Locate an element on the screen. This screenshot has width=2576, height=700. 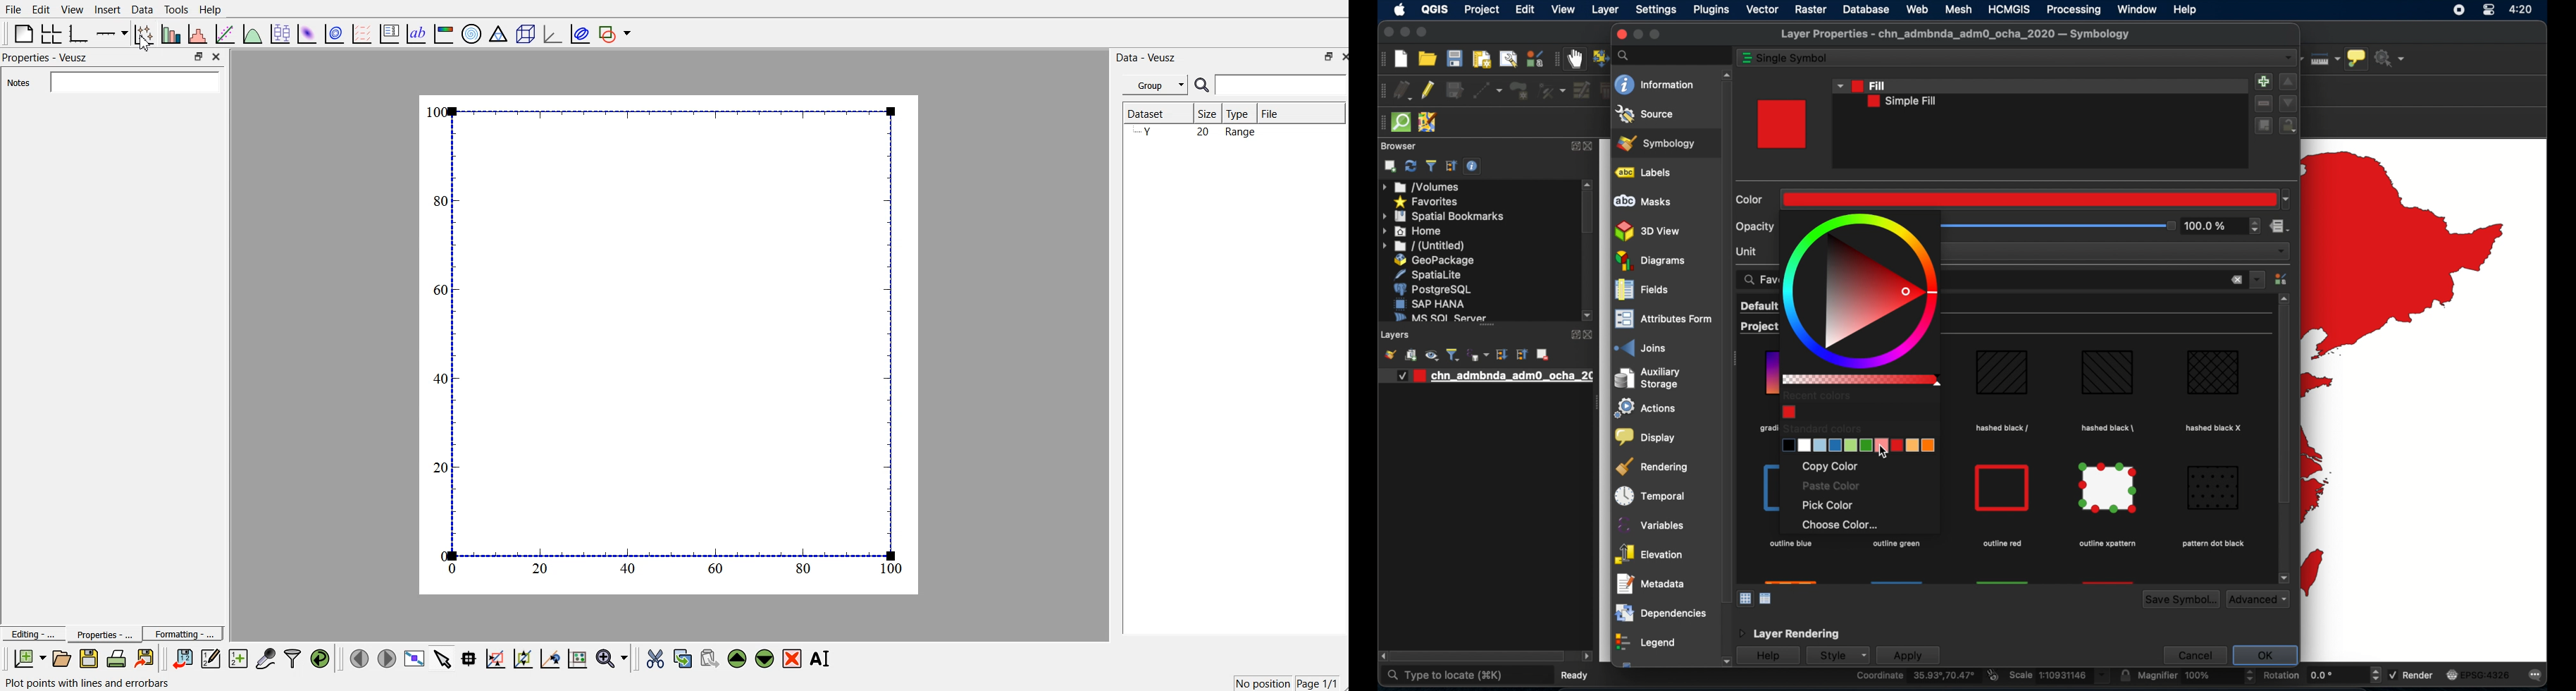
click to zoom is located at coordinates (525, 657).